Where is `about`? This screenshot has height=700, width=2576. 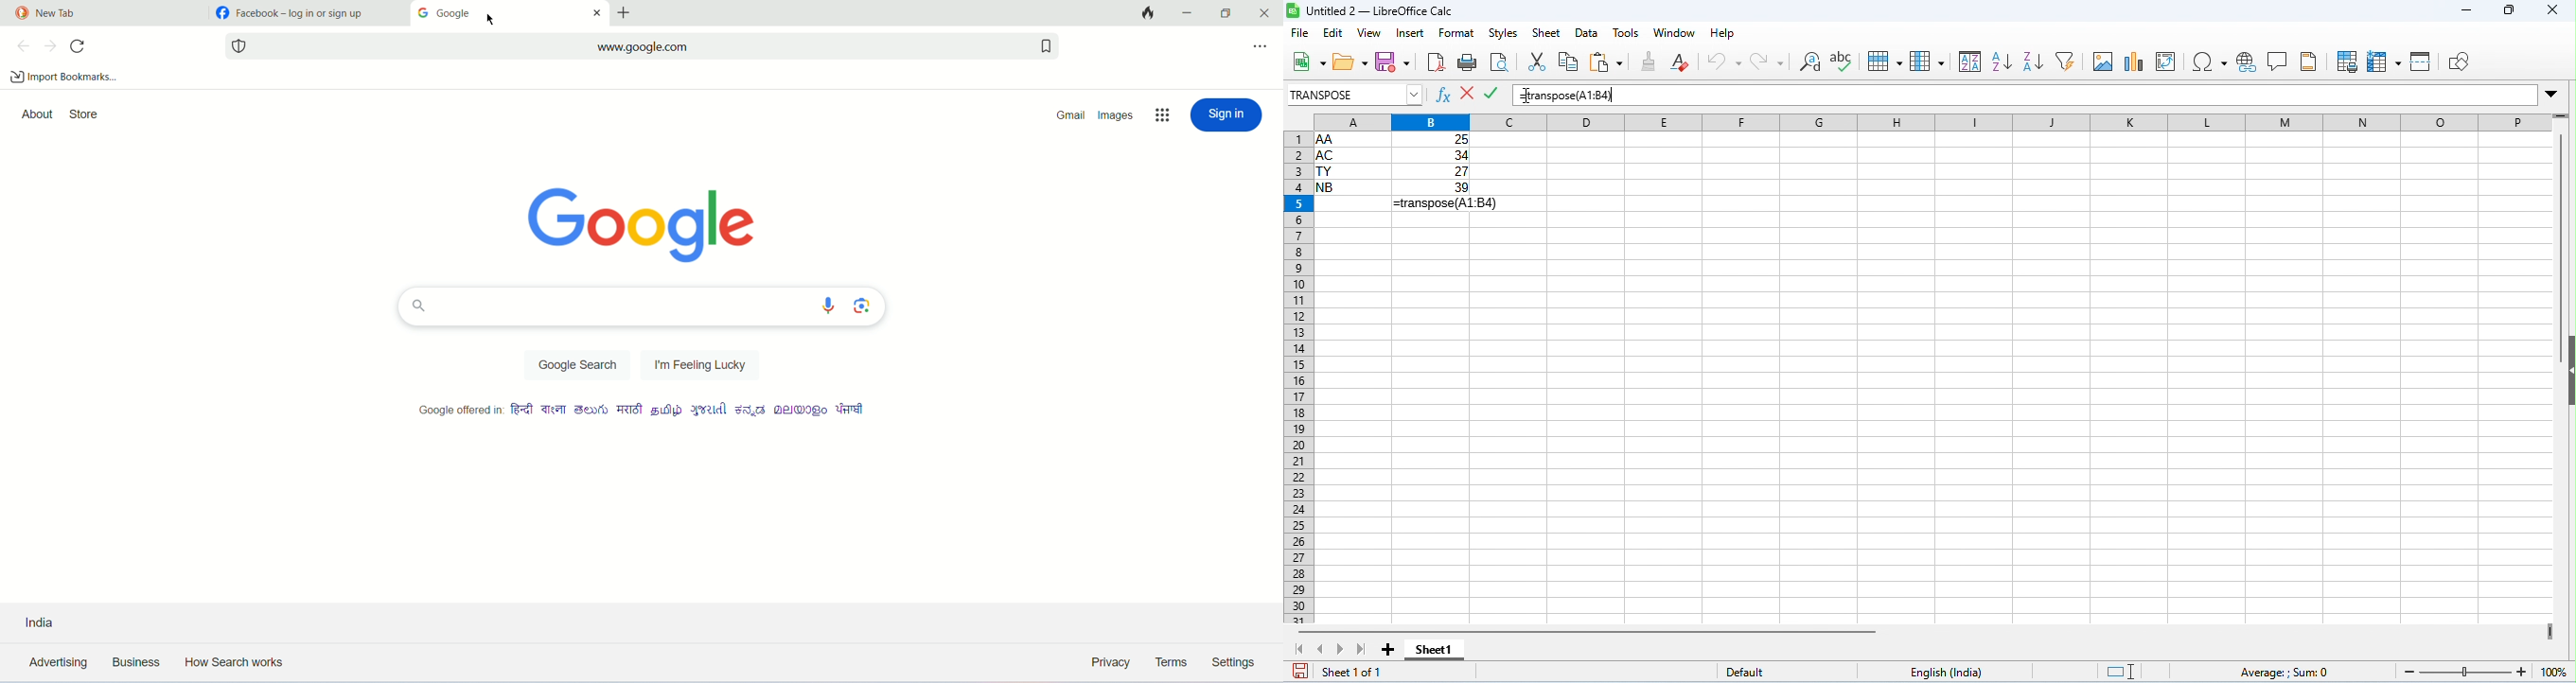
about is located at coordinates (35, 114).